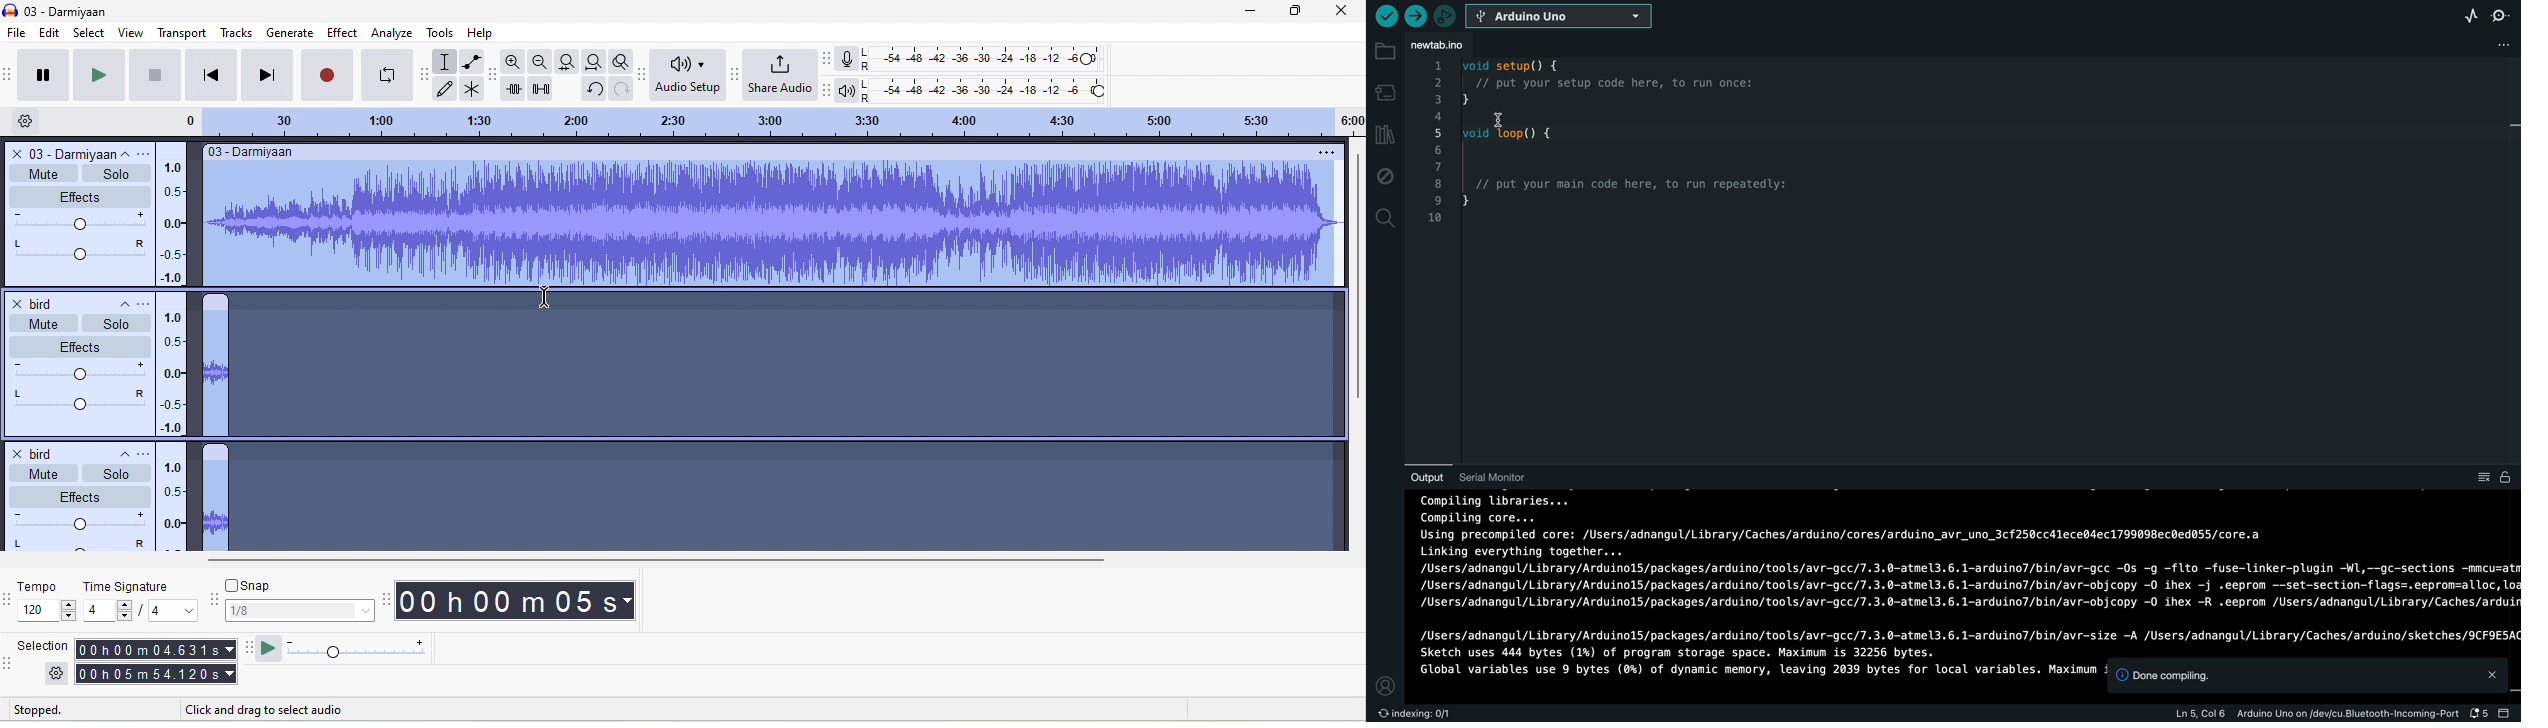 This screenshot has width=2548, height=728. Describe the element at coordinates (43, 451) in the screenshot. I see `bird` at that location.